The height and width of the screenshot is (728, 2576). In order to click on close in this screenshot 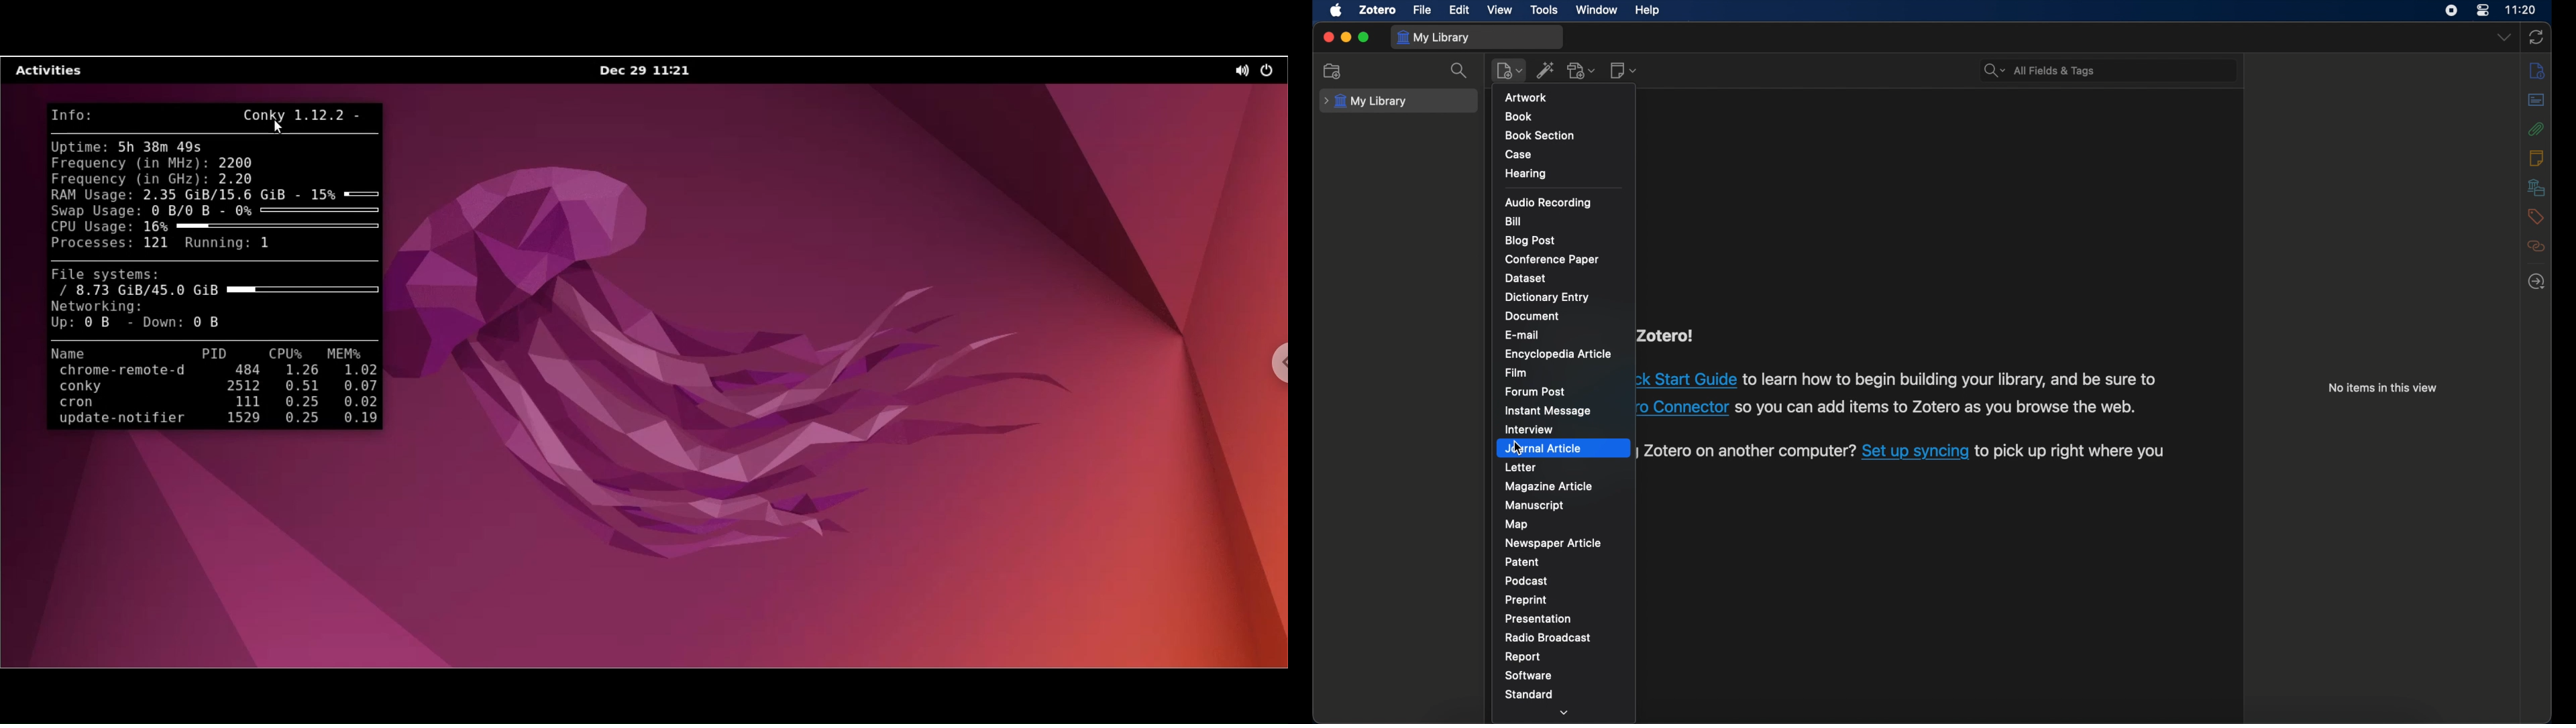, I will do `click(1328, 37)`.